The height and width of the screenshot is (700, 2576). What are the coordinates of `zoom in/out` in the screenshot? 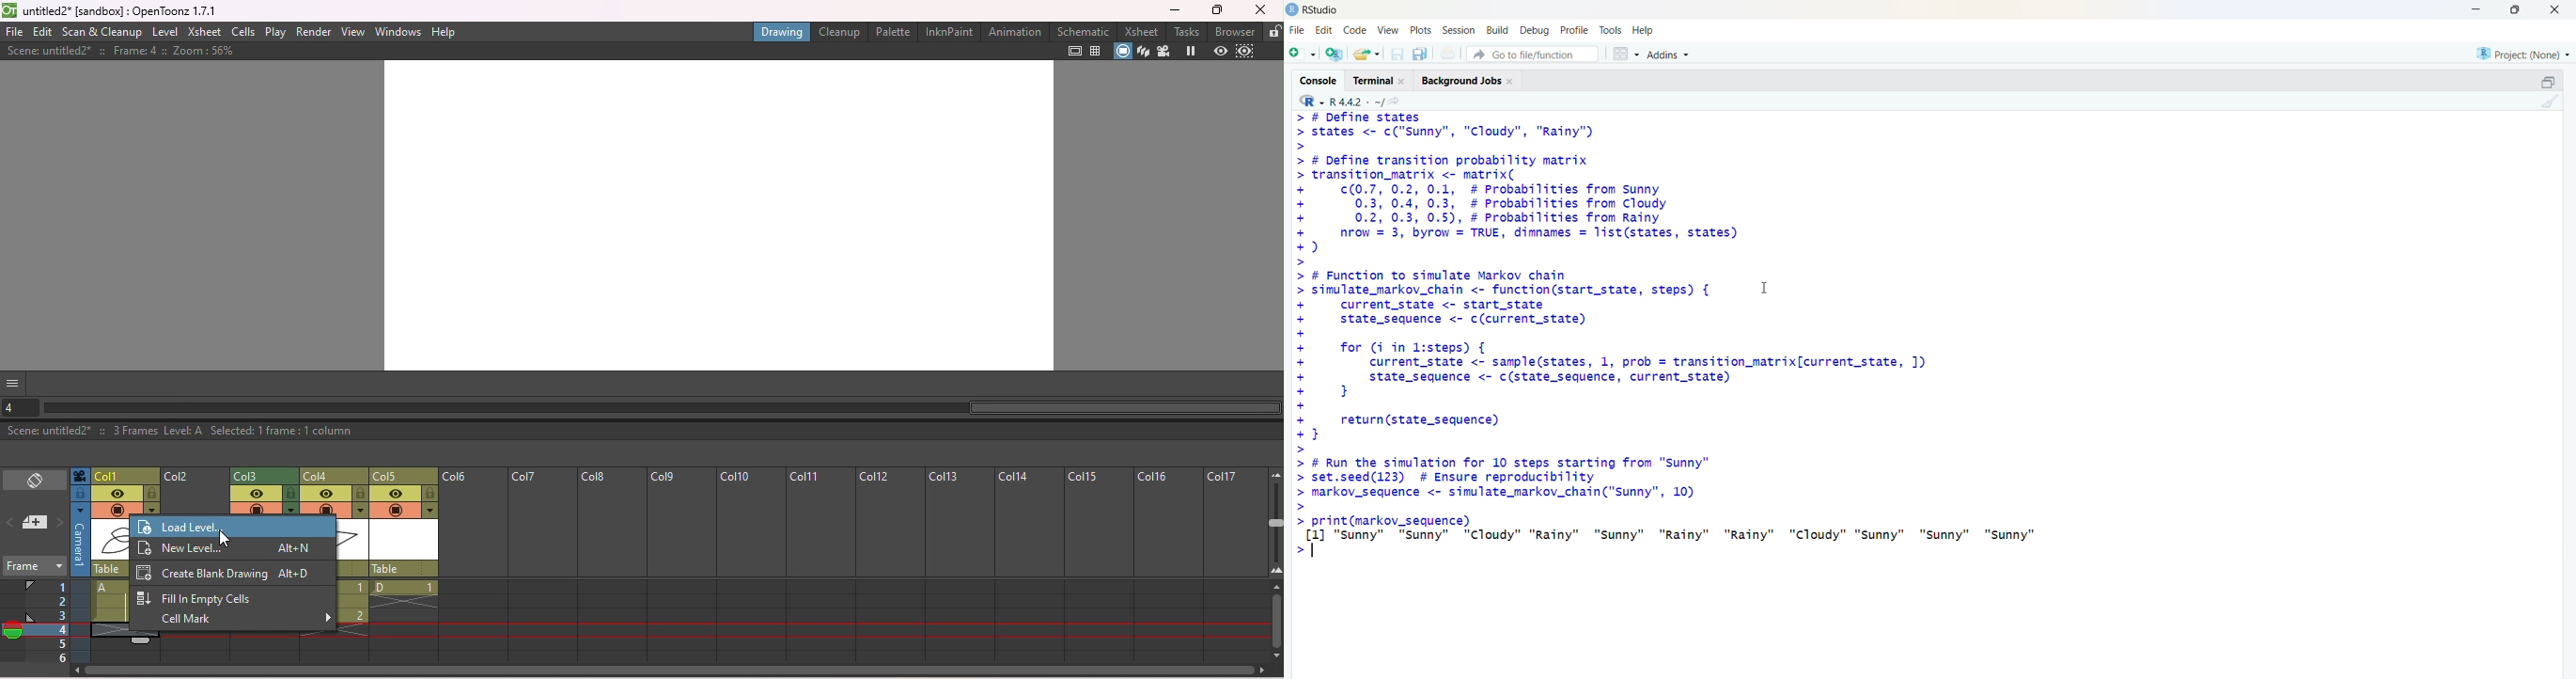 It's located at (1276, 522).